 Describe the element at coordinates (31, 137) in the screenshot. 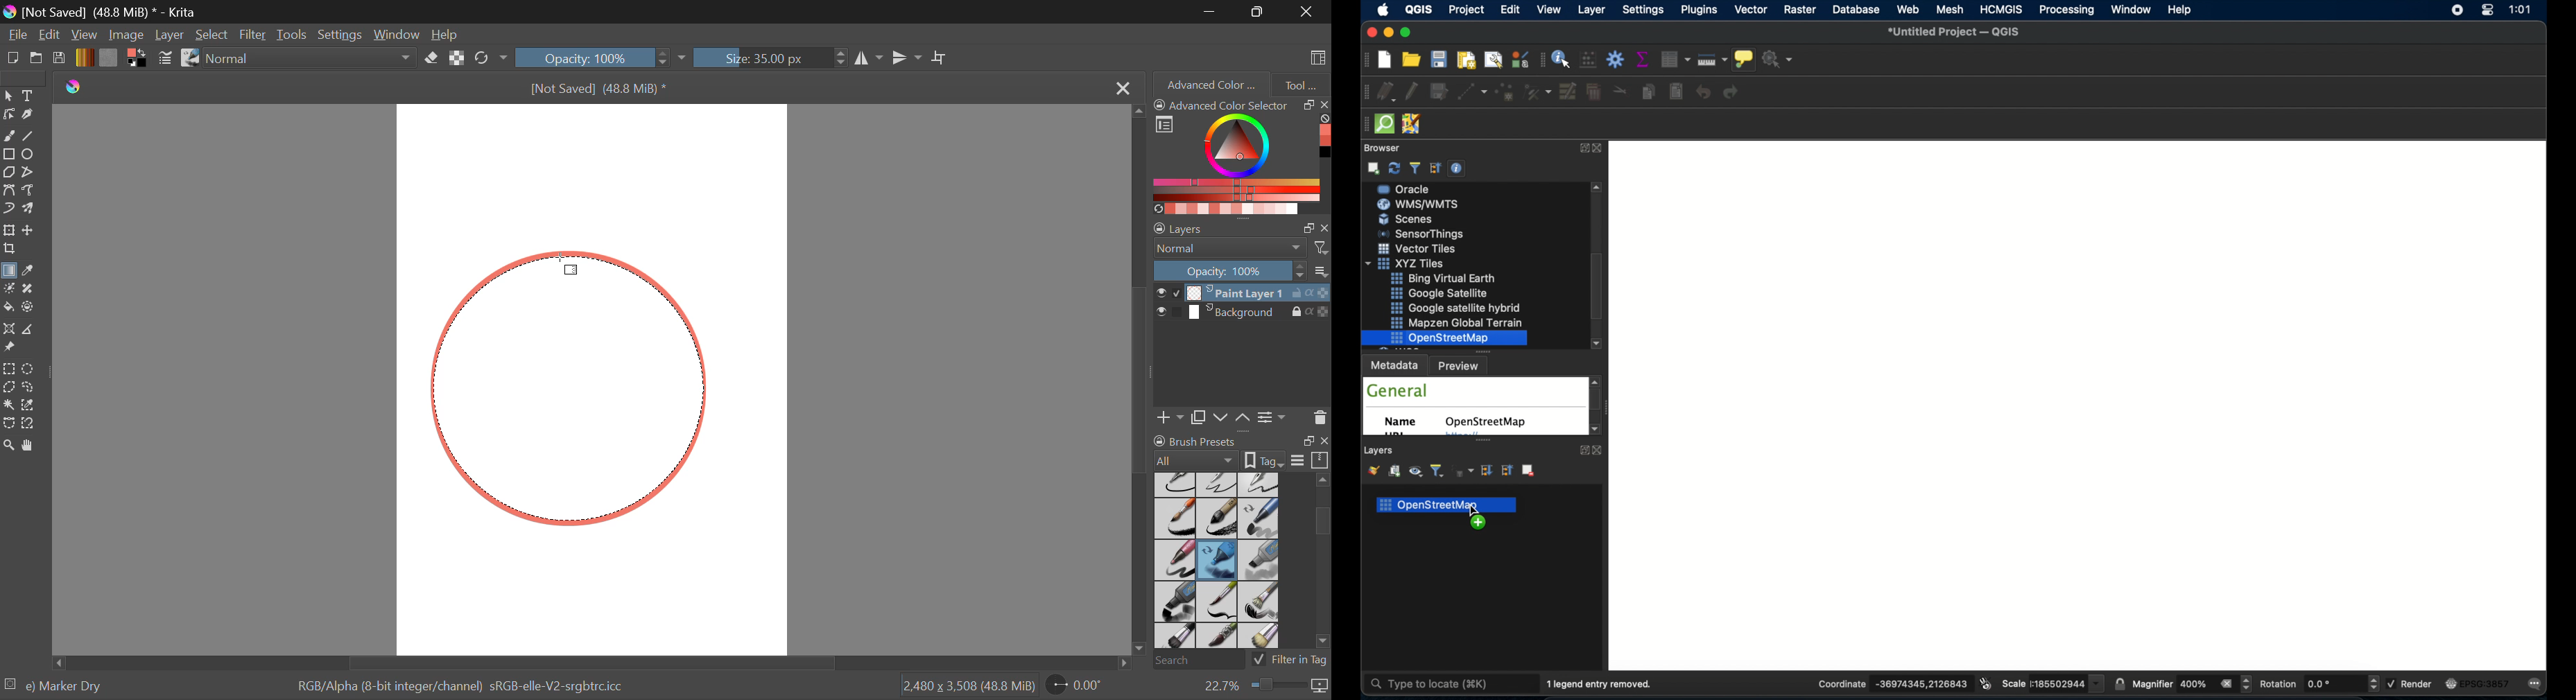

I see `Line` at that location.